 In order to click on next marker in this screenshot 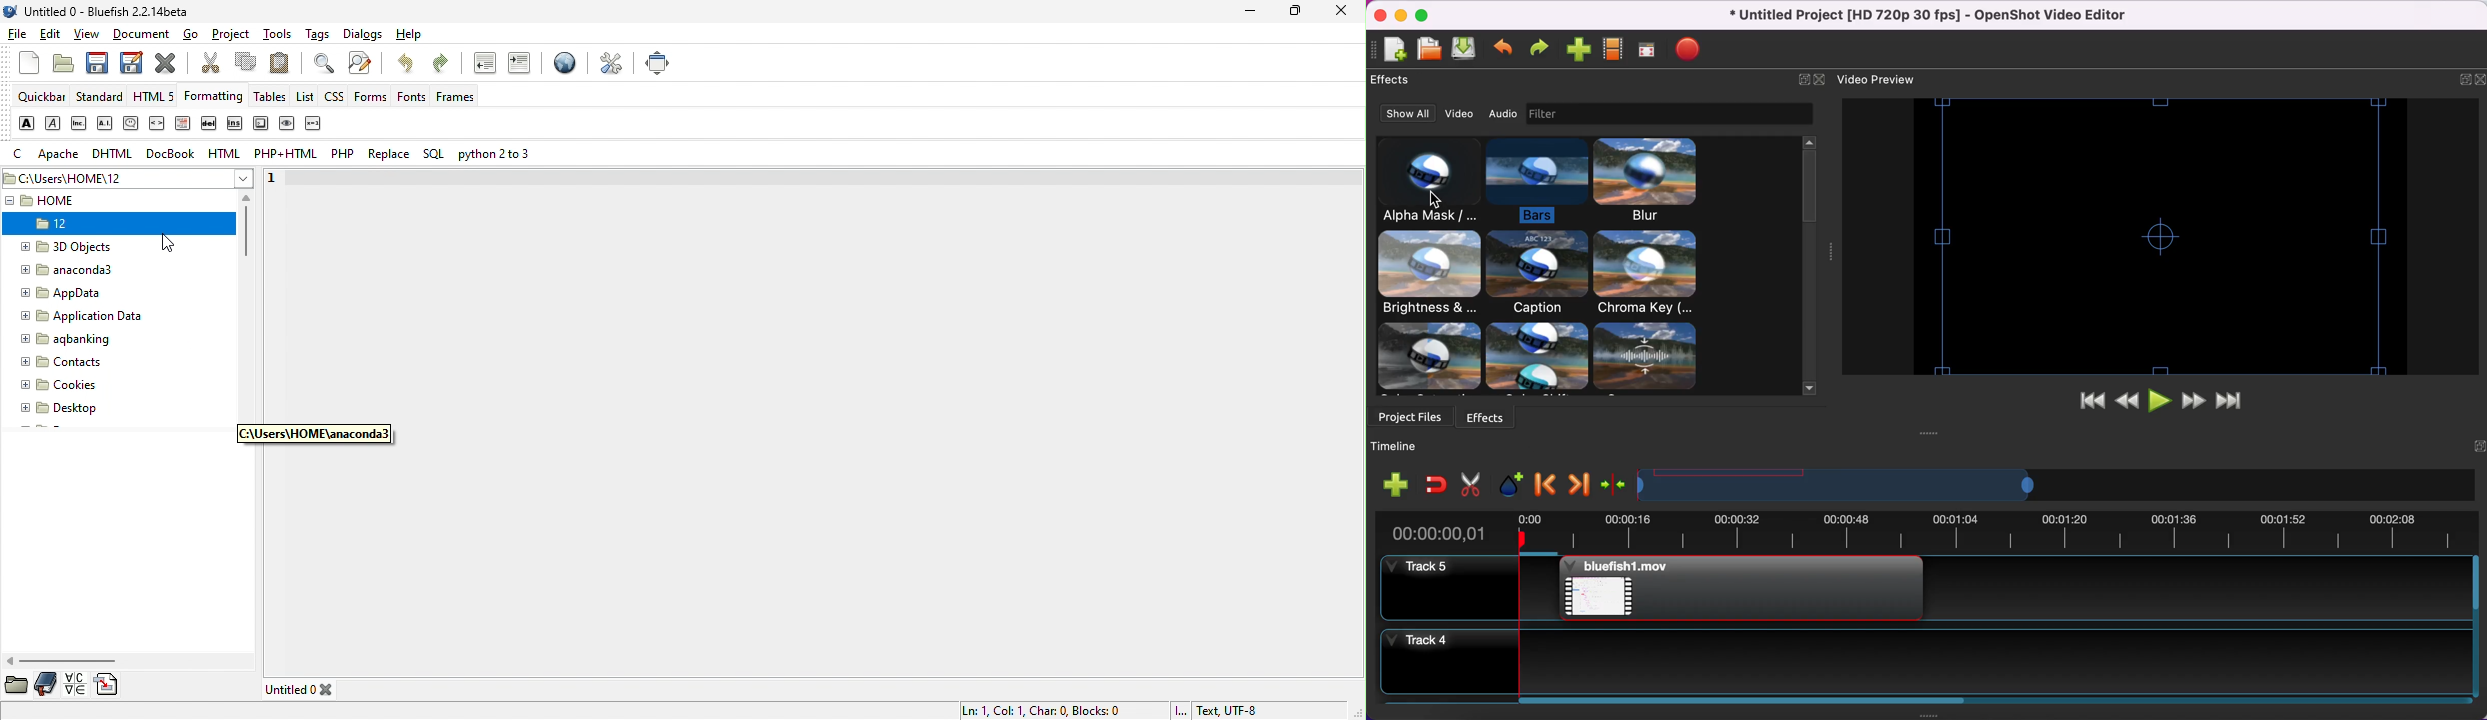, I will do `click(1576, 484)`.